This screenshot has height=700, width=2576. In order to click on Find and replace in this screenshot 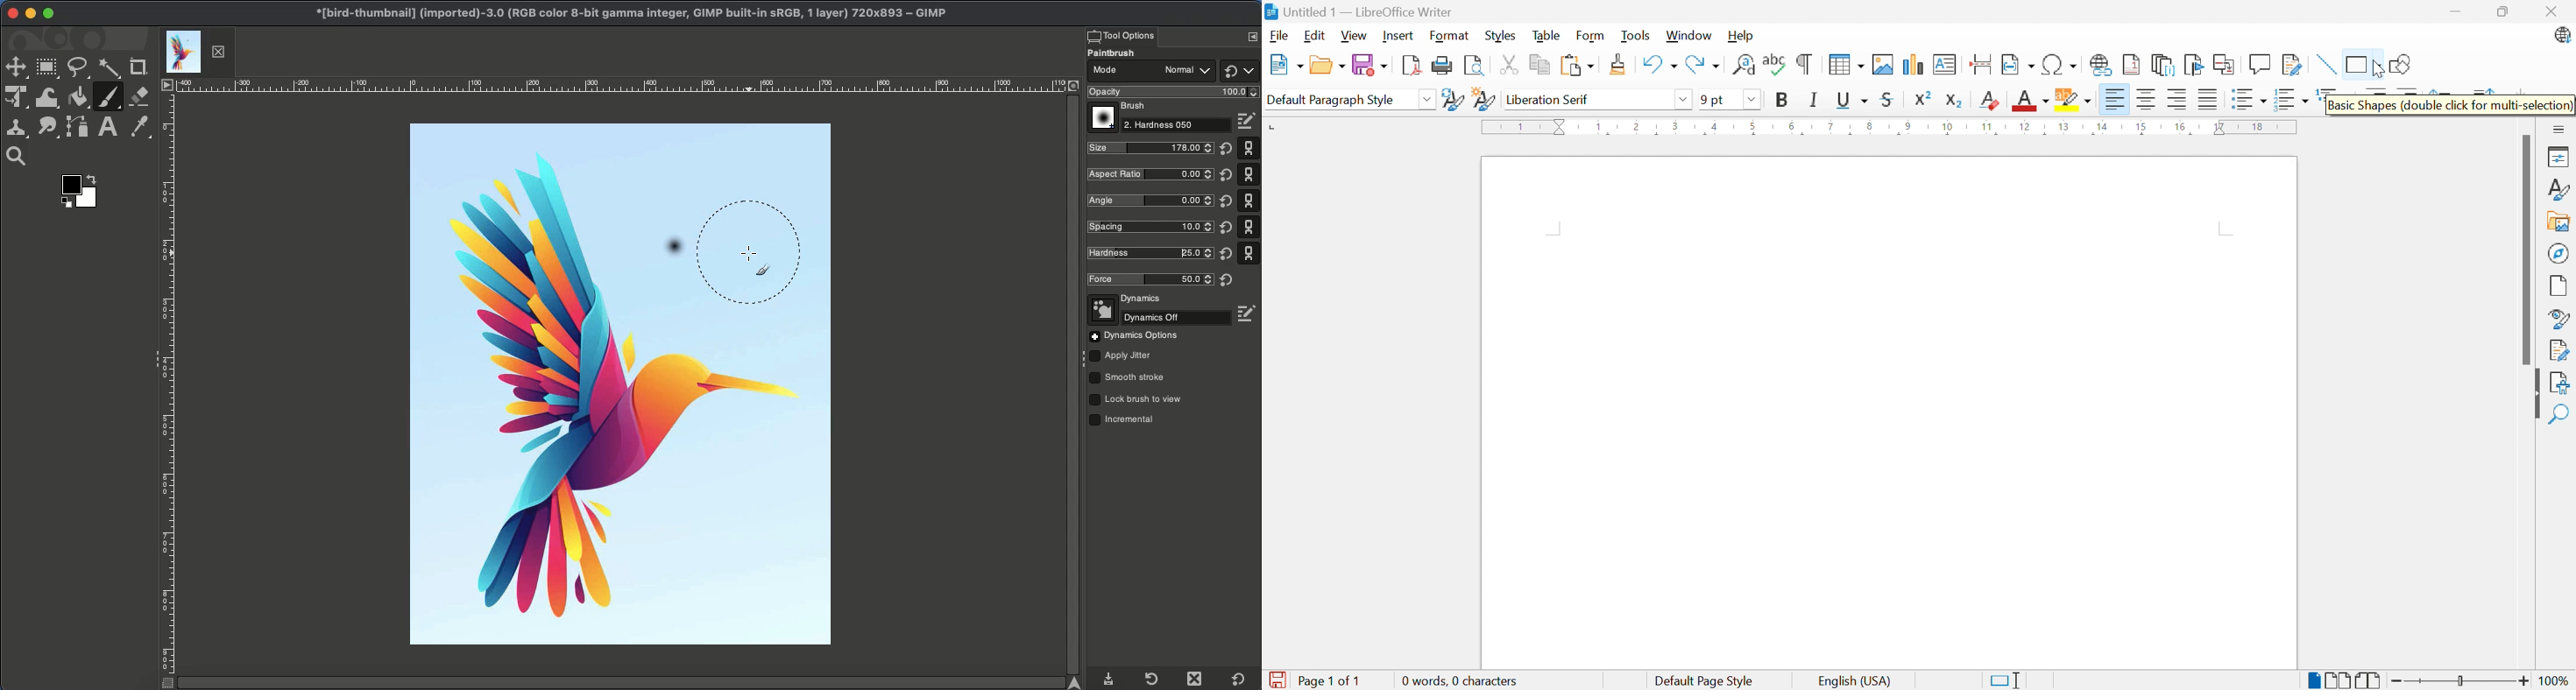, I will do `click(1743, 64)`.